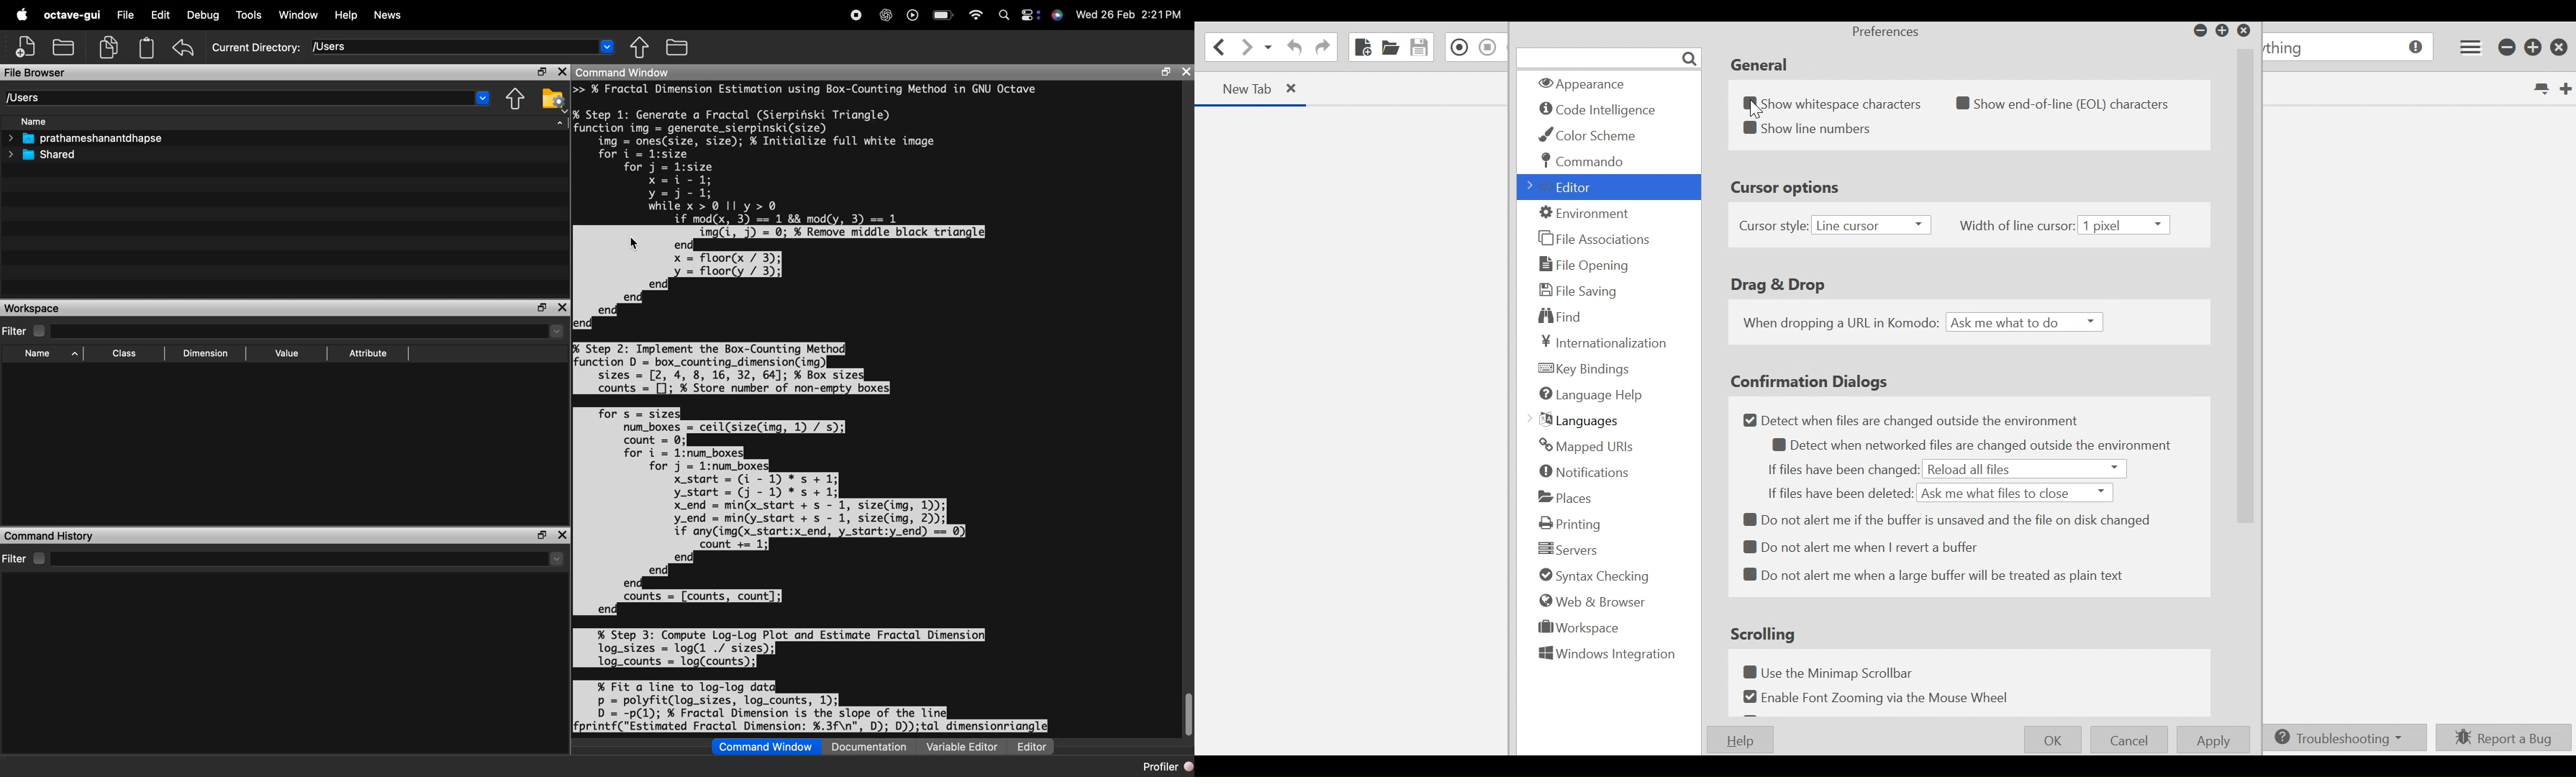 The width and height of the screenshot is (2576, 784). Describe the element at coordinates (805, 90) in the screenshot. I see `fractal dimension estimation` at that location.